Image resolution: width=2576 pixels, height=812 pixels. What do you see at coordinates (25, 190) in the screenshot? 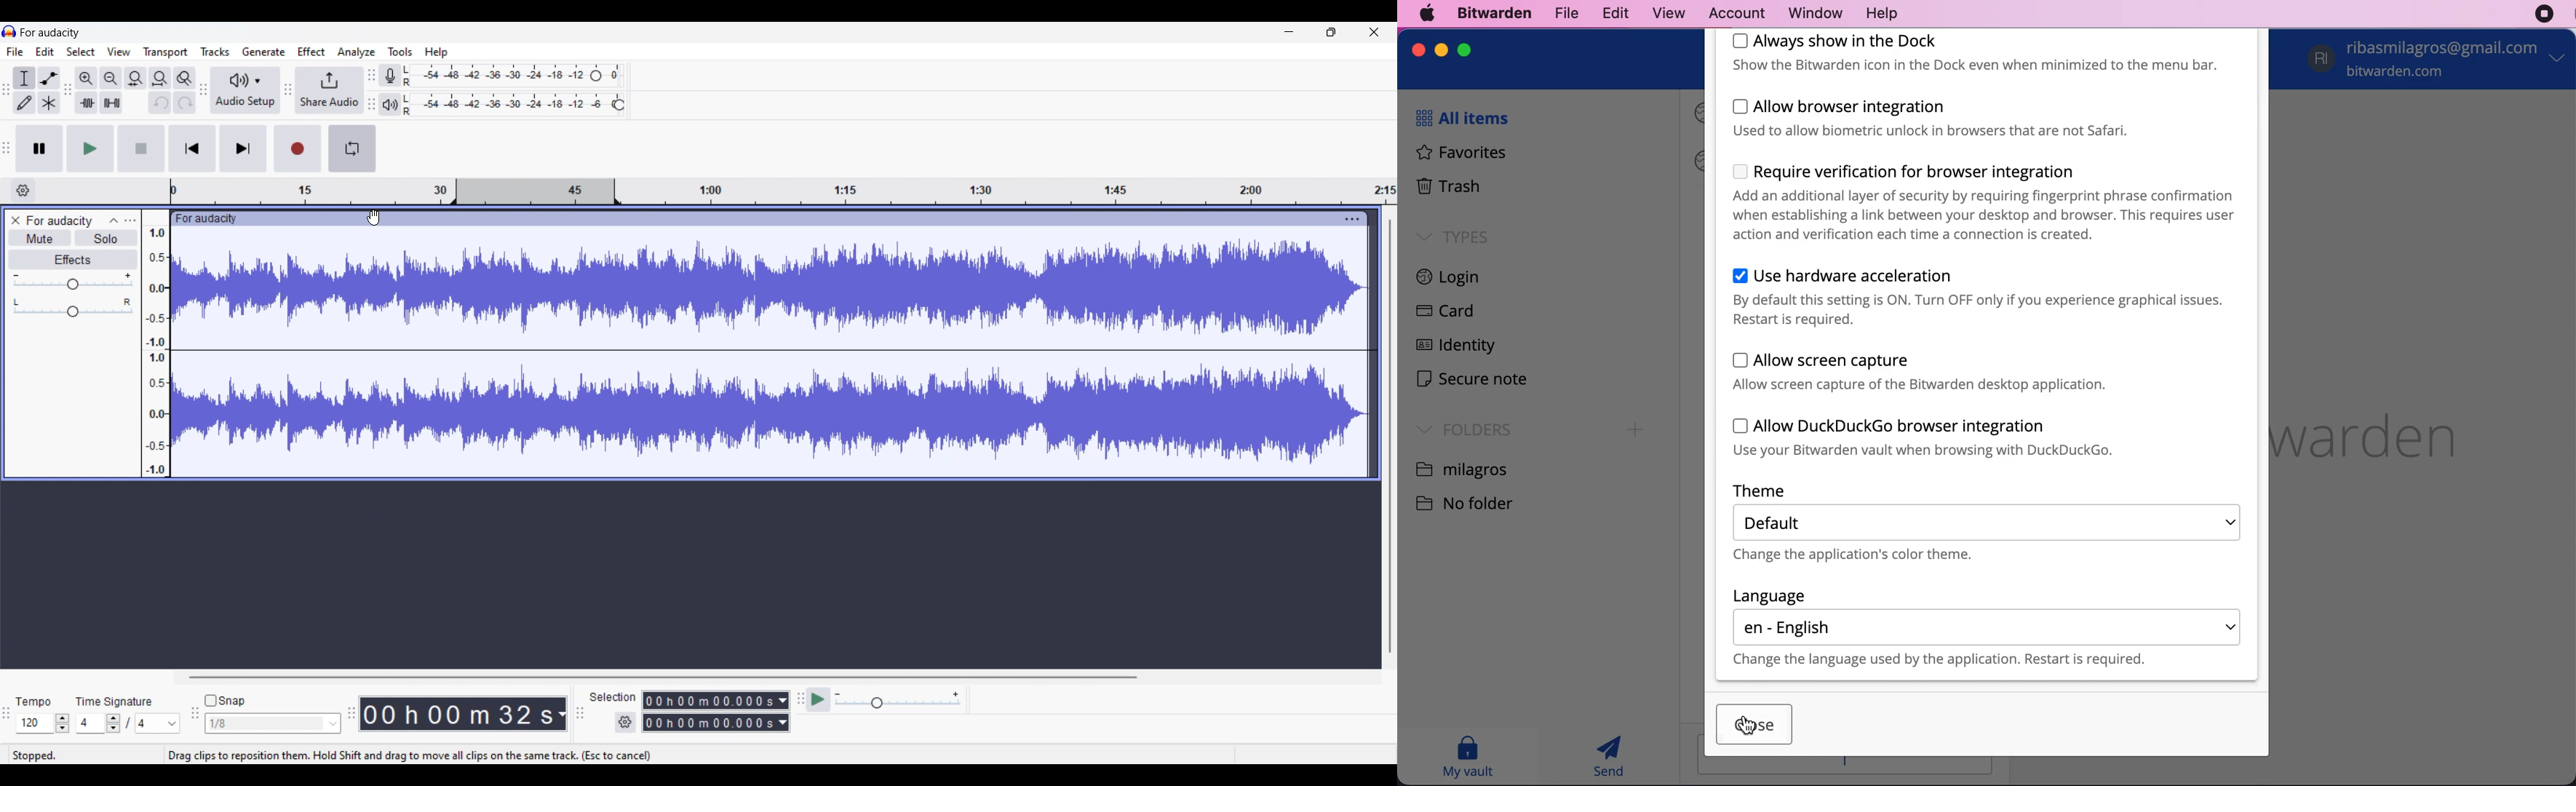
I see `Timeline options` at bounding box center [25, 190].